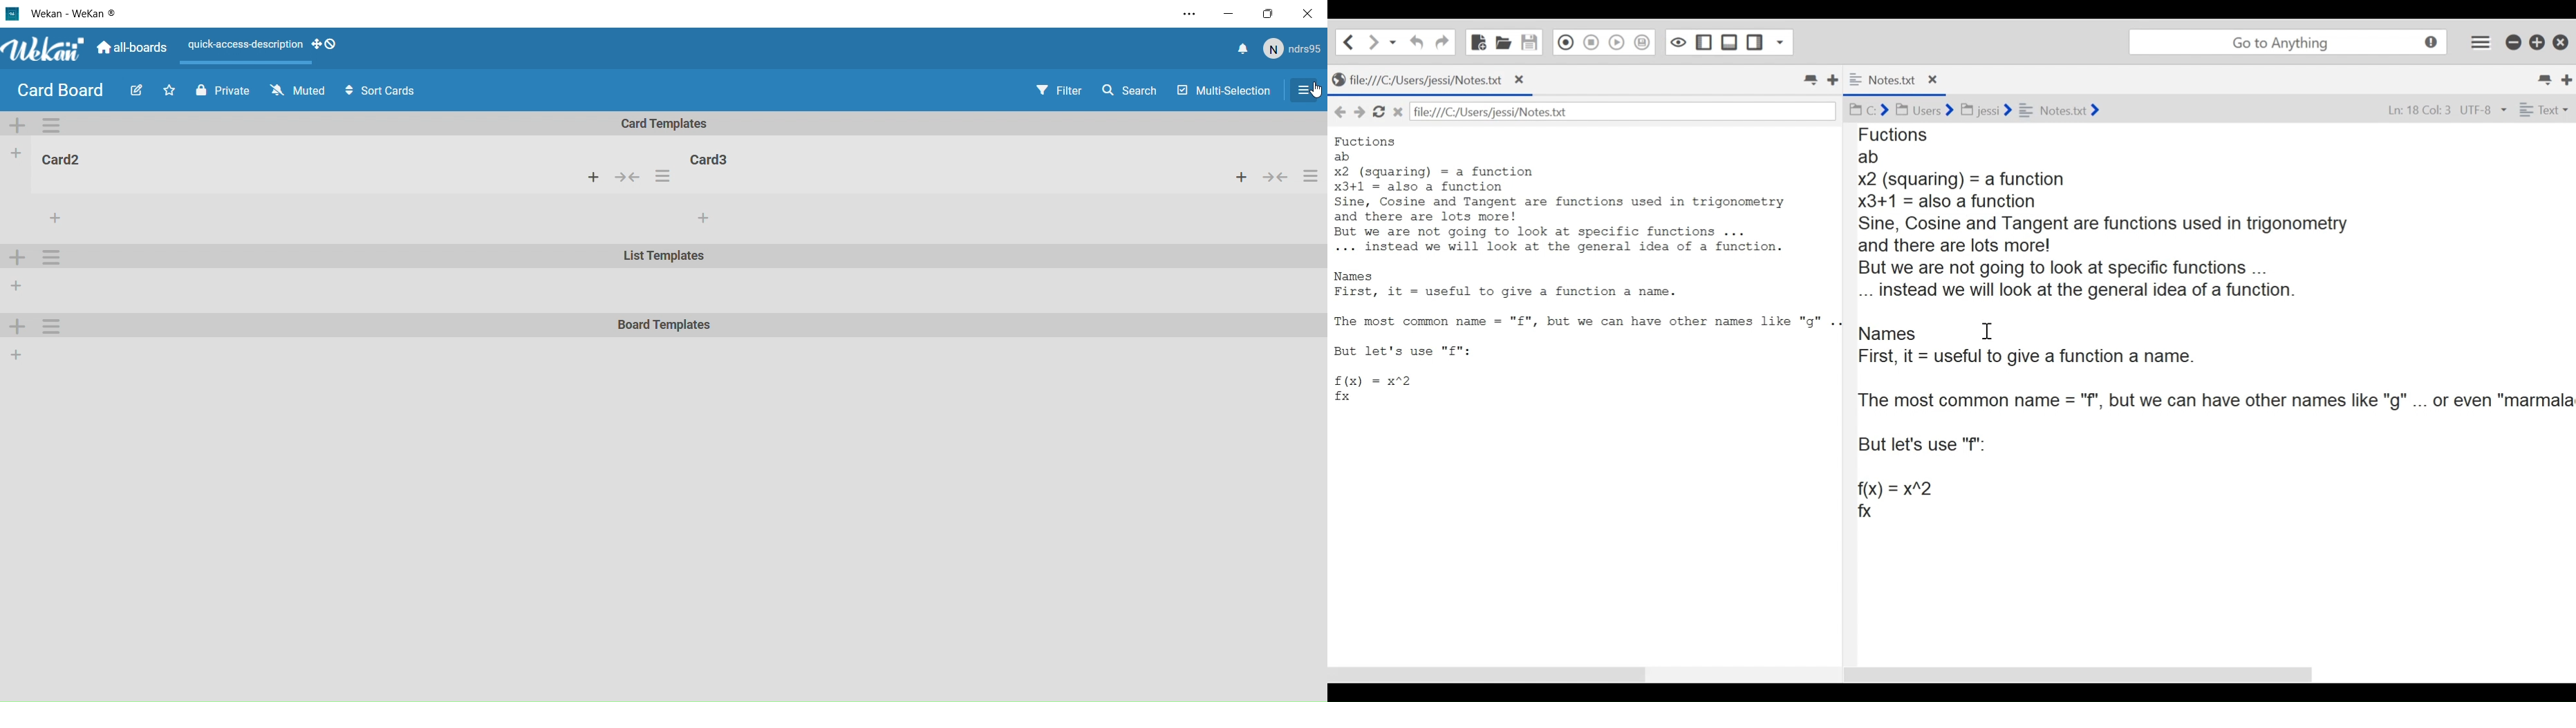  Describe the element at coordinates (1318, 91) in the screenshot. I see `cursor` at that location.